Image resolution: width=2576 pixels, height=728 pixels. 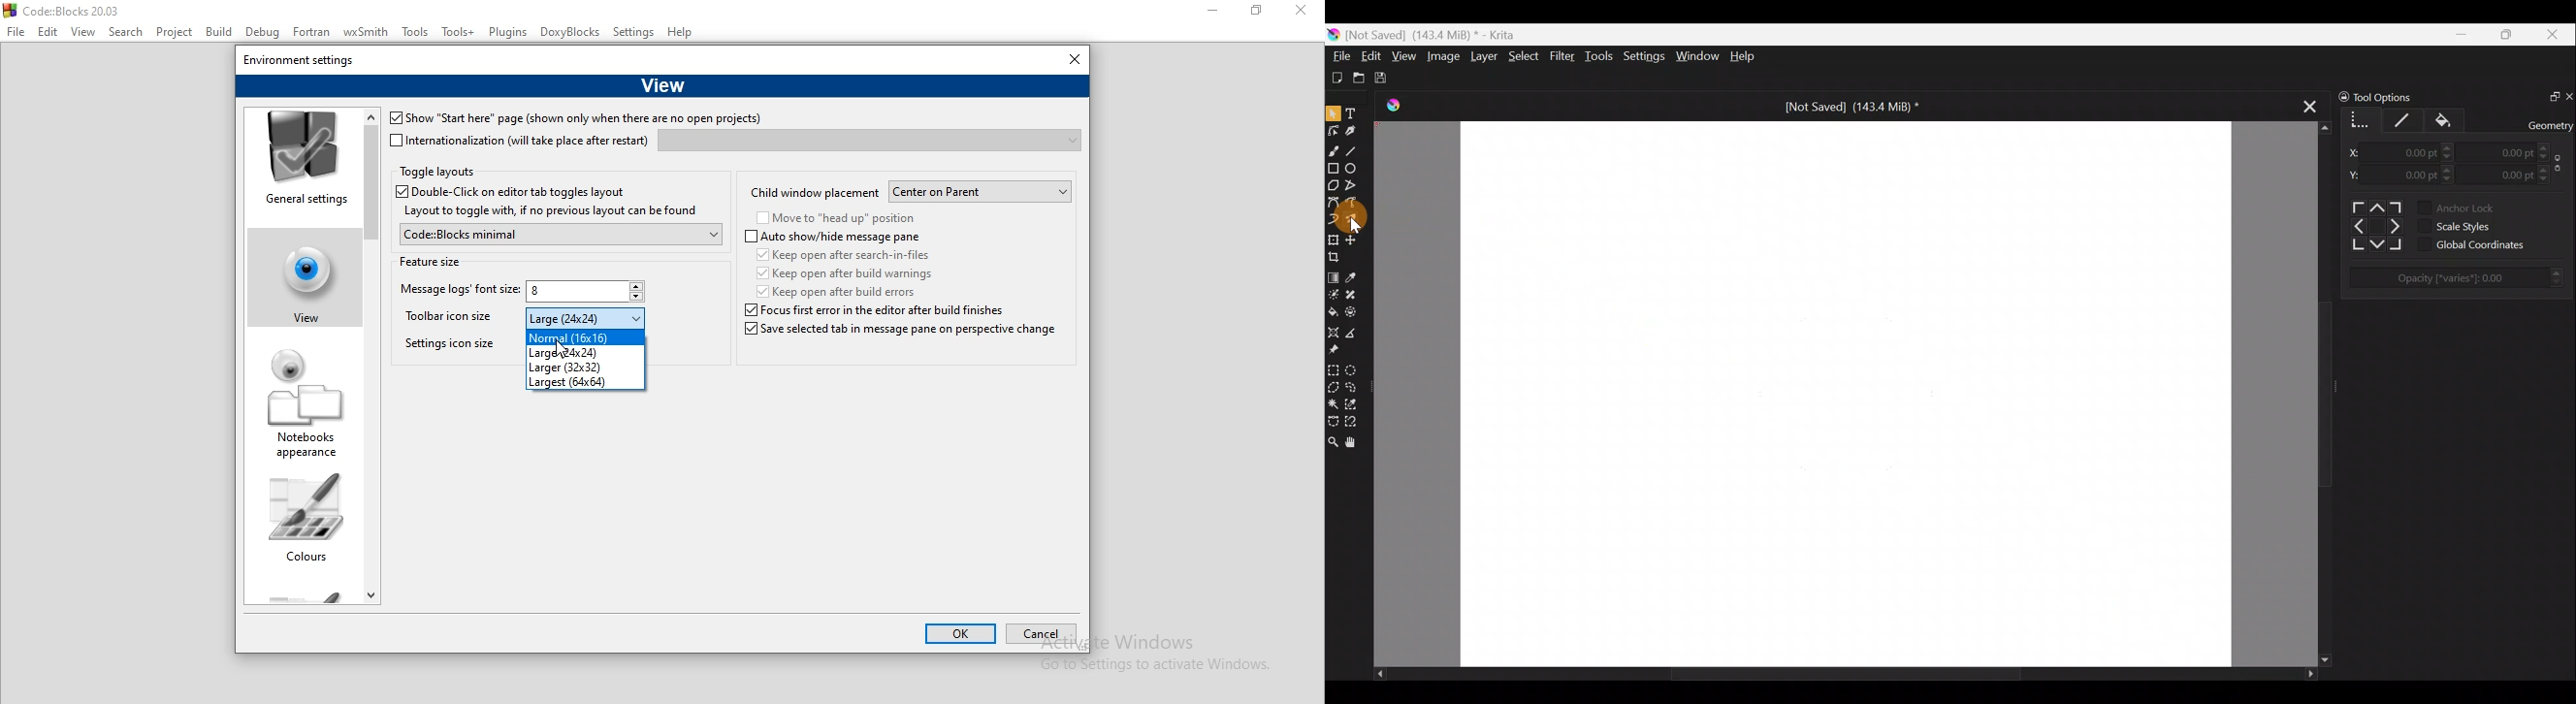 I want to click on Help, so click(x=1751, y=56).